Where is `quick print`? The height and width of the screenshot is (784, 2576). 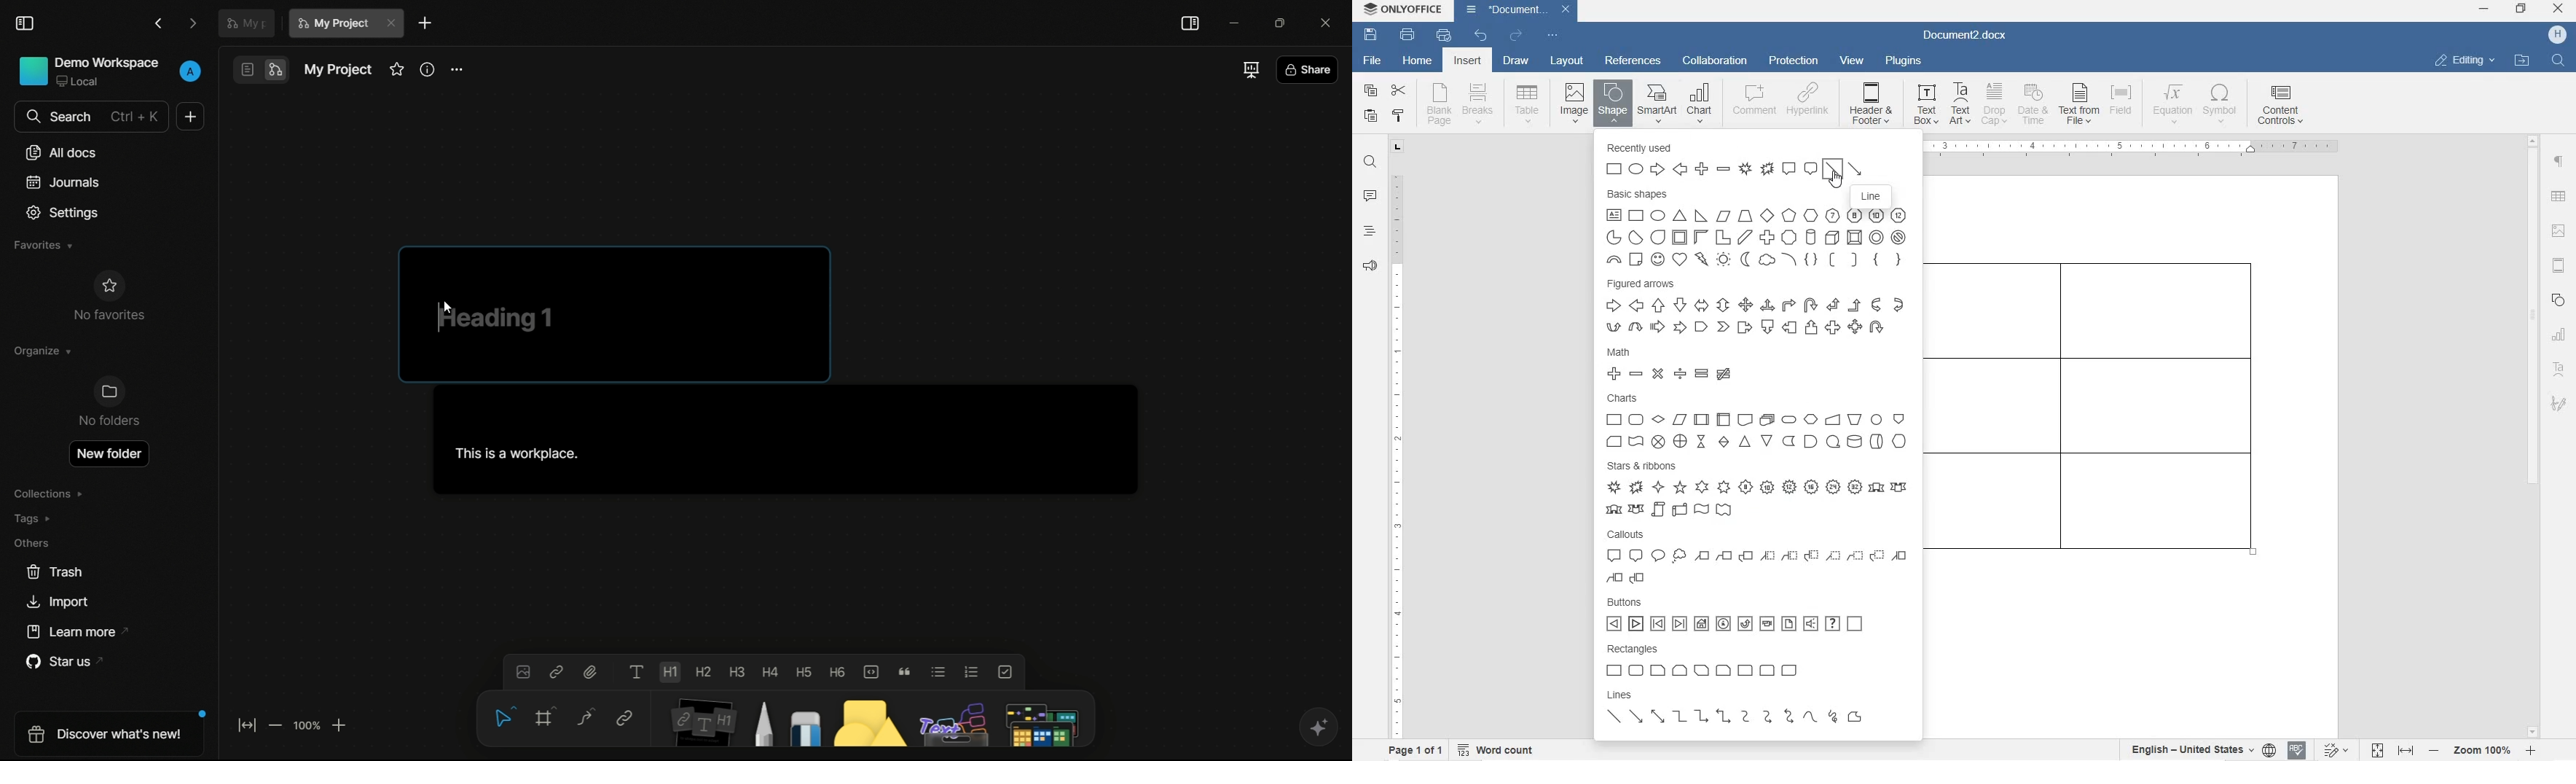
quick print is located at coordinates (1444, 35).